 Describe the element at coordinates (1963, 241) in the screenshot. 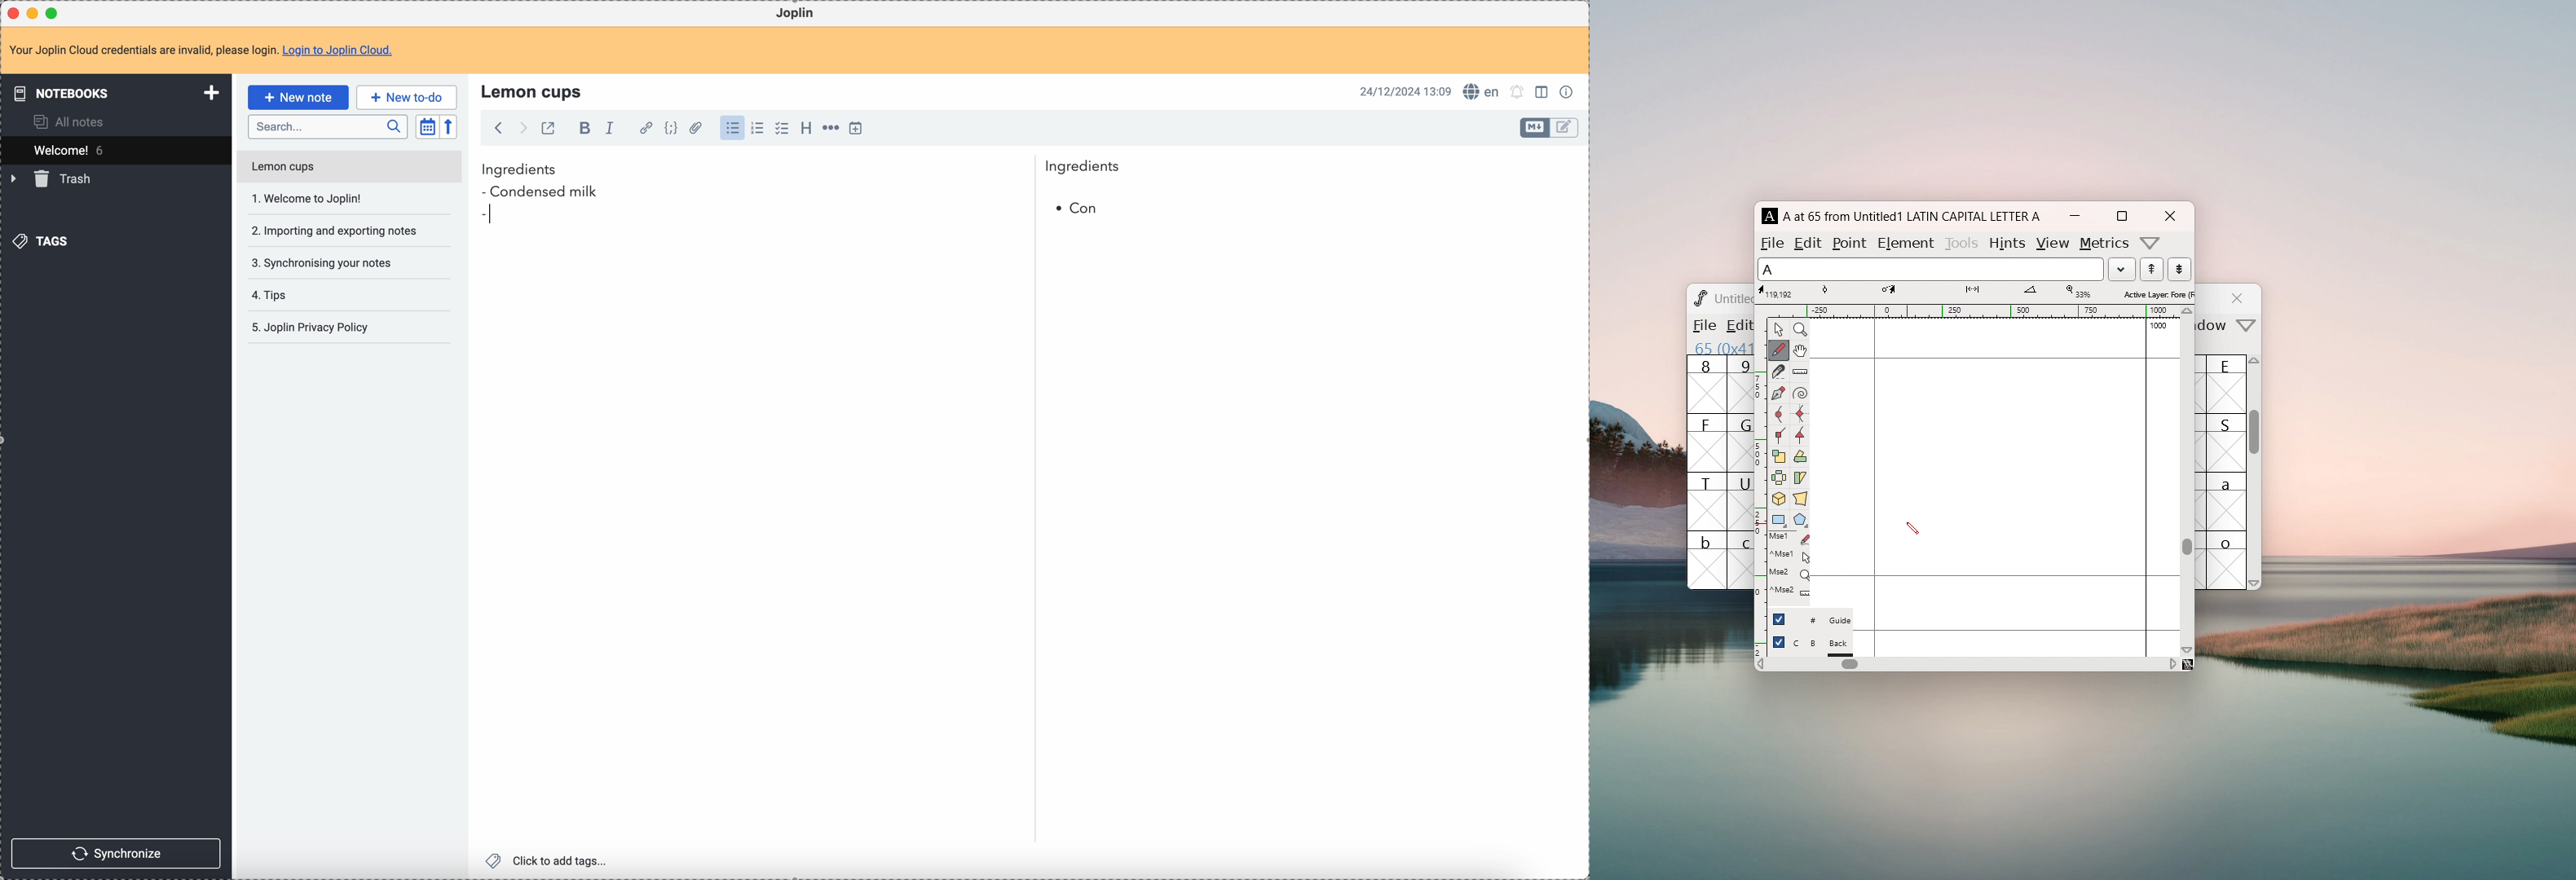

I see `tools` at that location.